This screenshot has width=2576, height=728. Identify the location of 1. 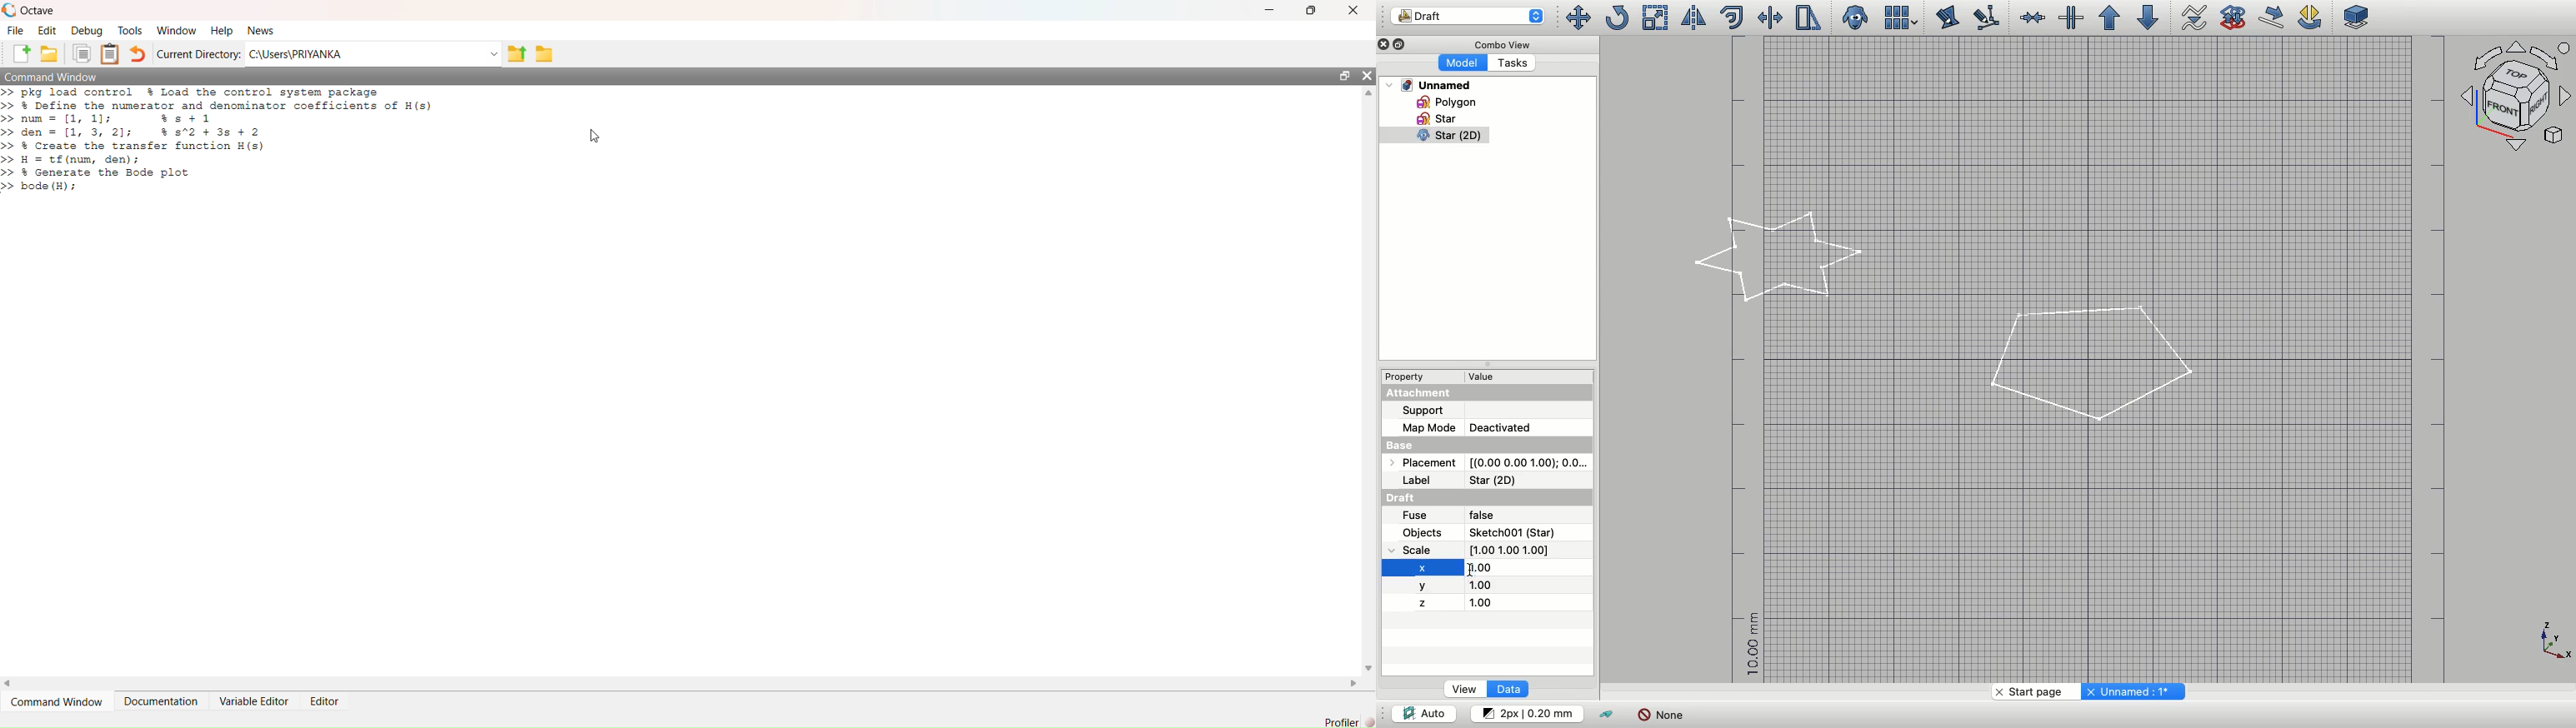
(1480, 568).